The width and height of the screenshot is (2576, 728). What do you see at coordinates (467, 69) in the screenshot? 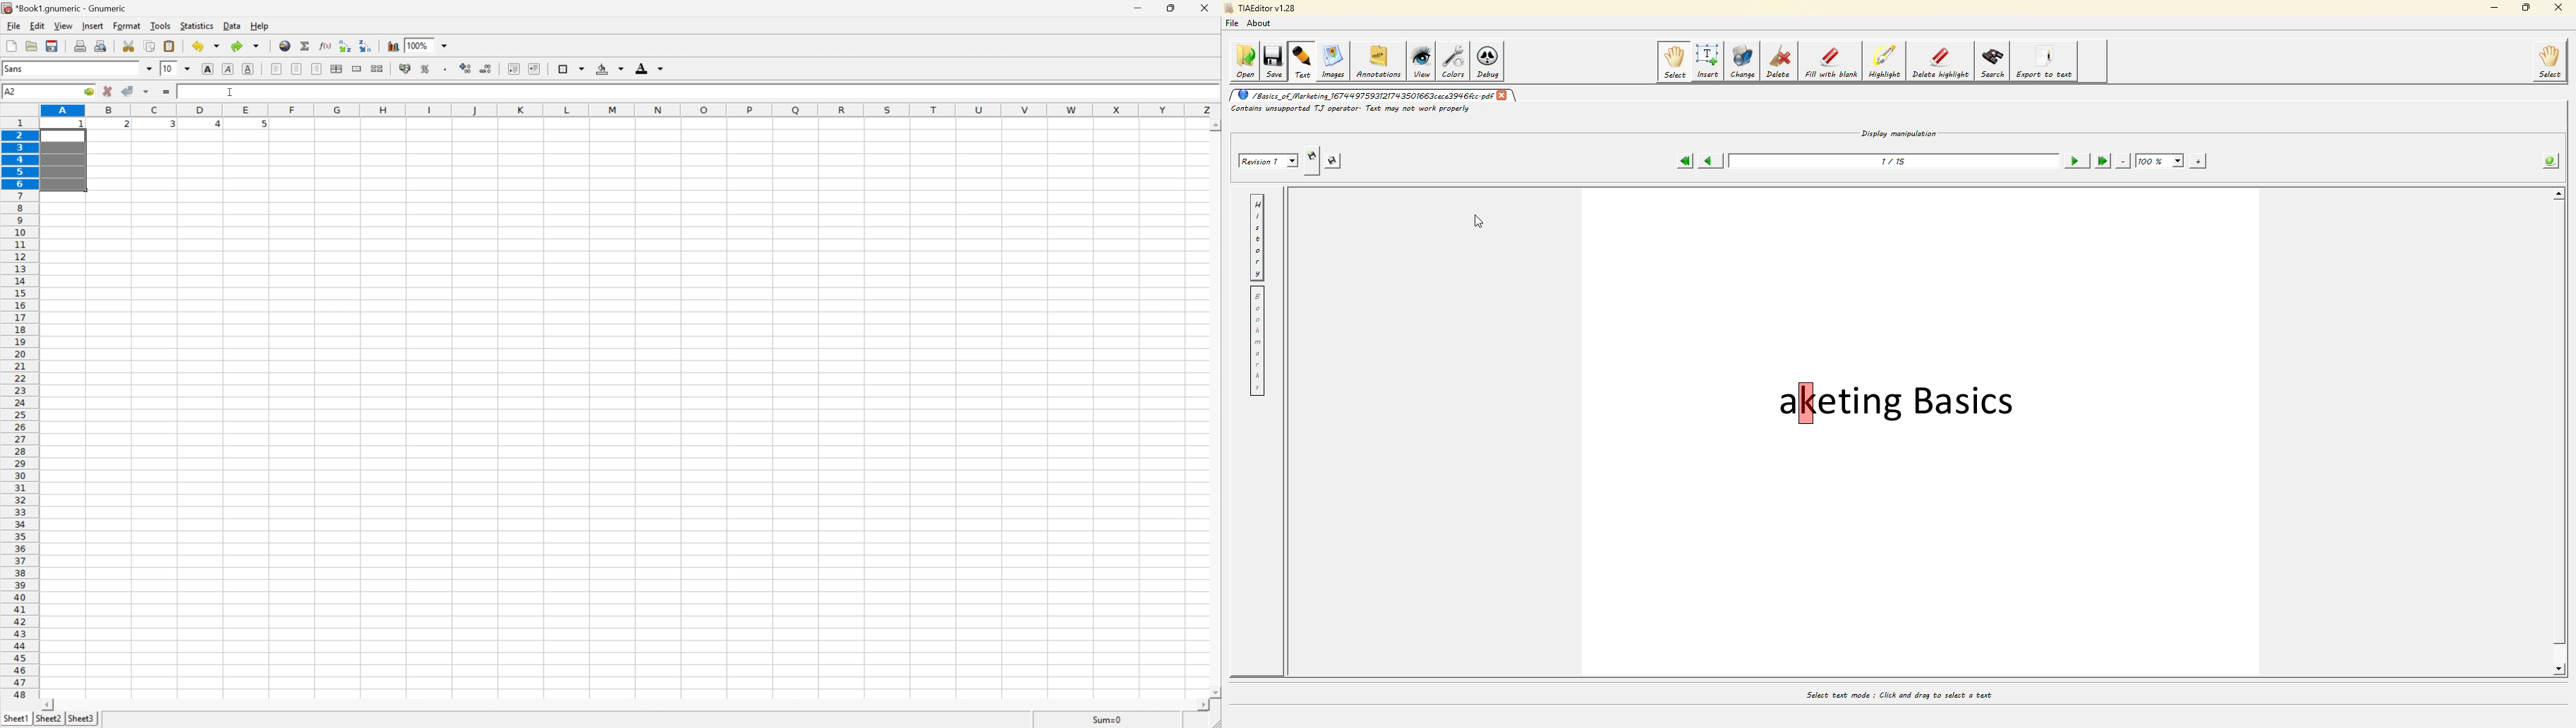
I see `increase number of decimals displayed` at bounding box center [467, 69].